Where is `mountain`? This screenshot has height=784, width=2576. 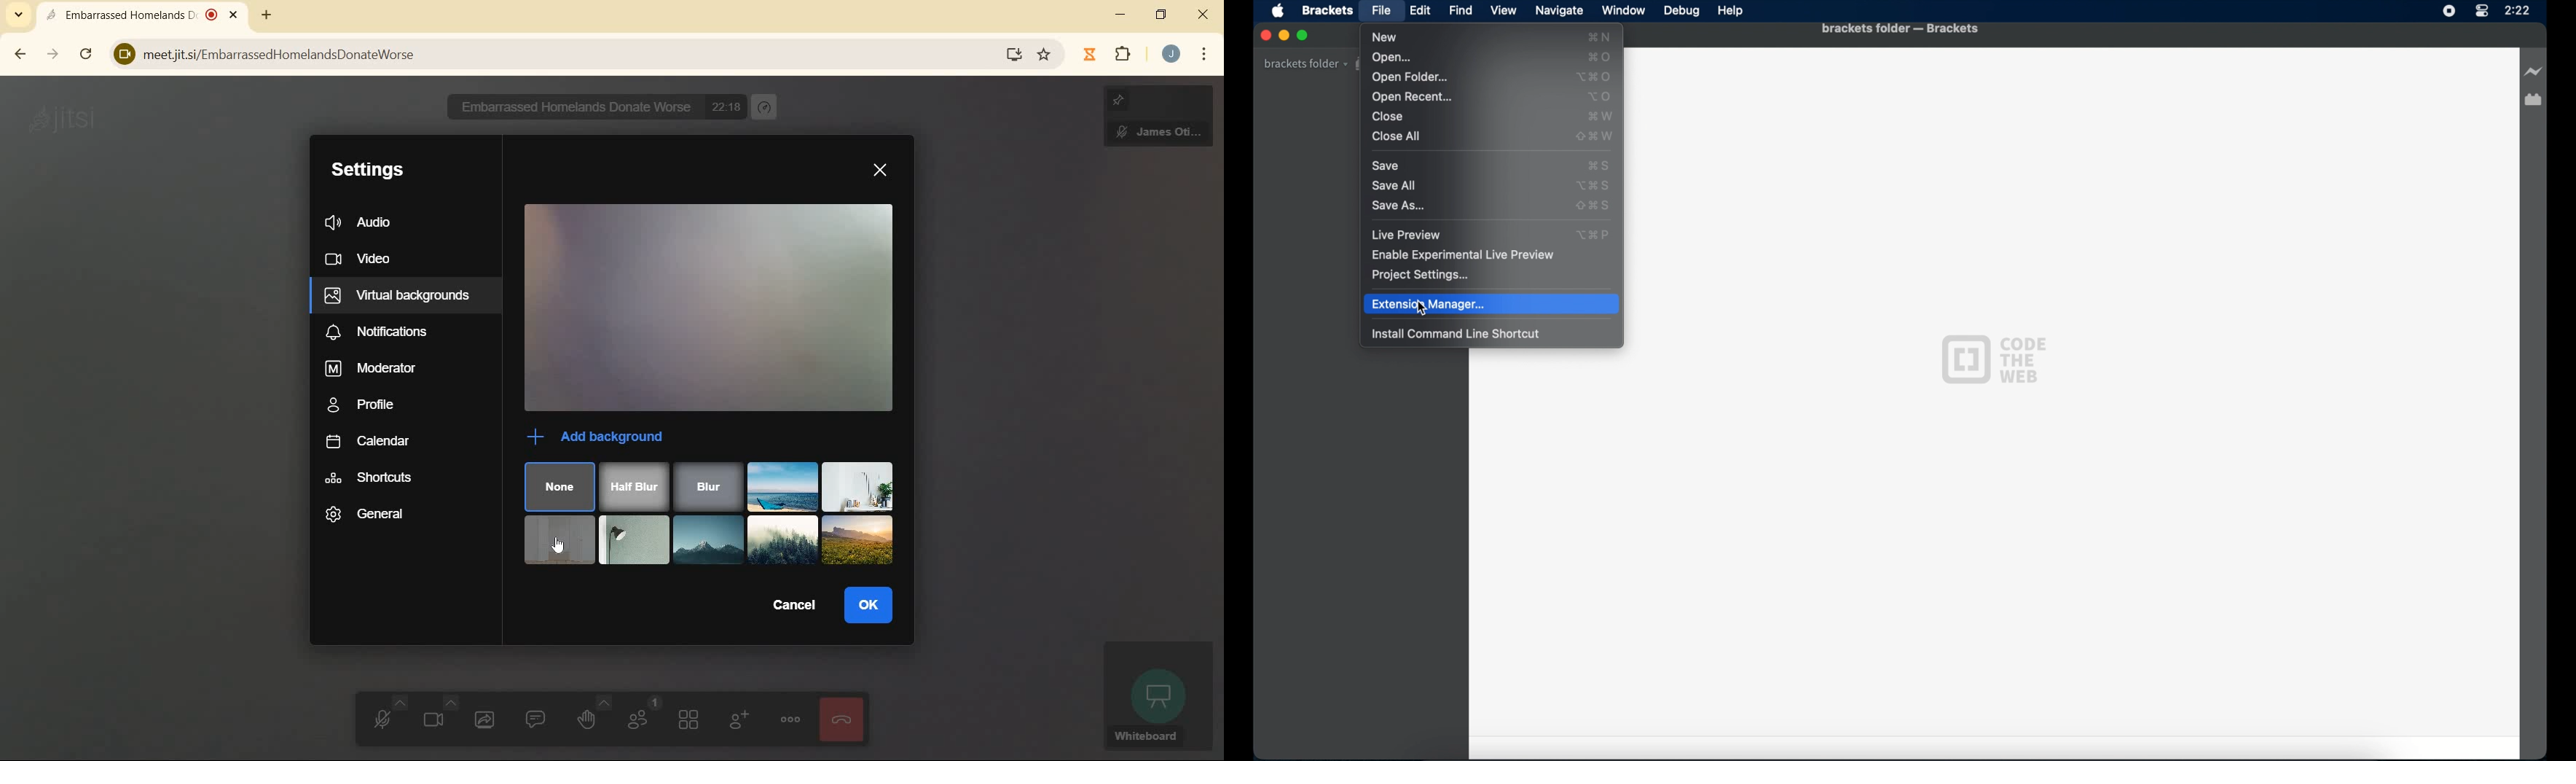
mountain is located at coordinates (706, 539).